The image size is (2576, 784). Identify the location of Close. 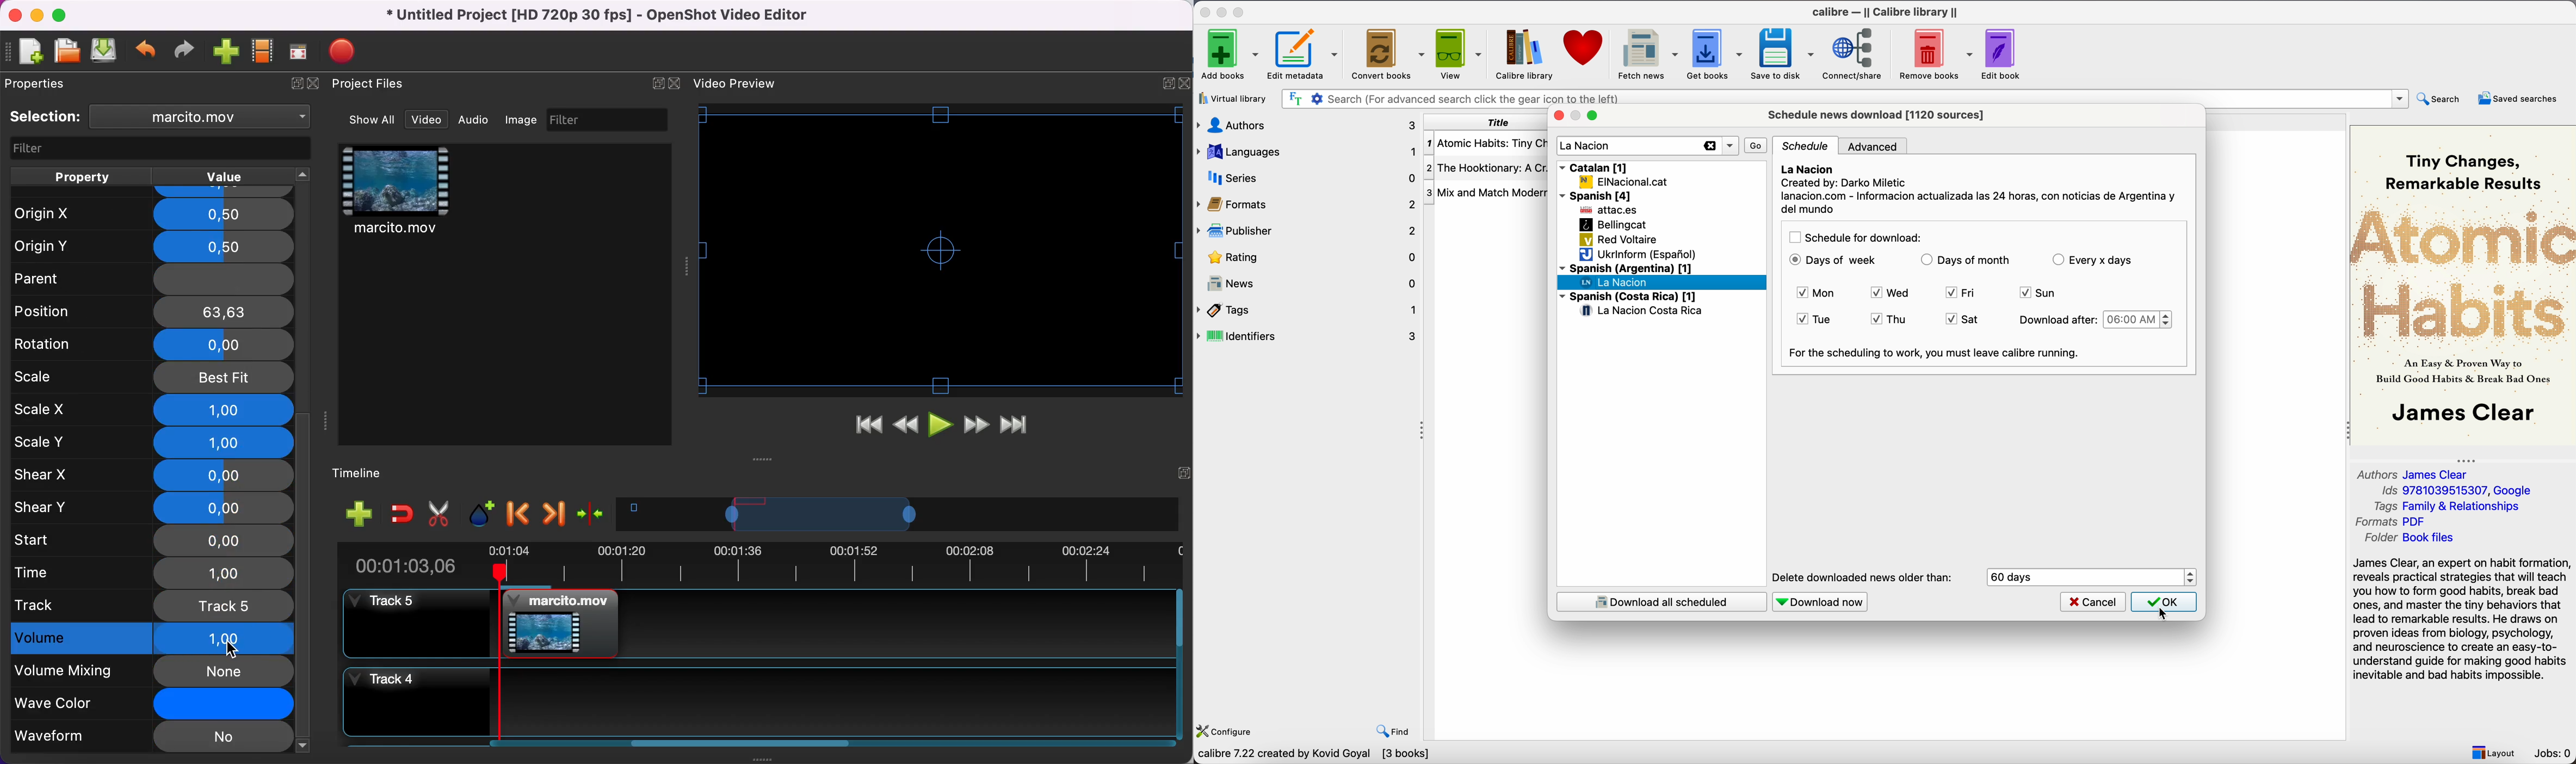
(1184, 83).